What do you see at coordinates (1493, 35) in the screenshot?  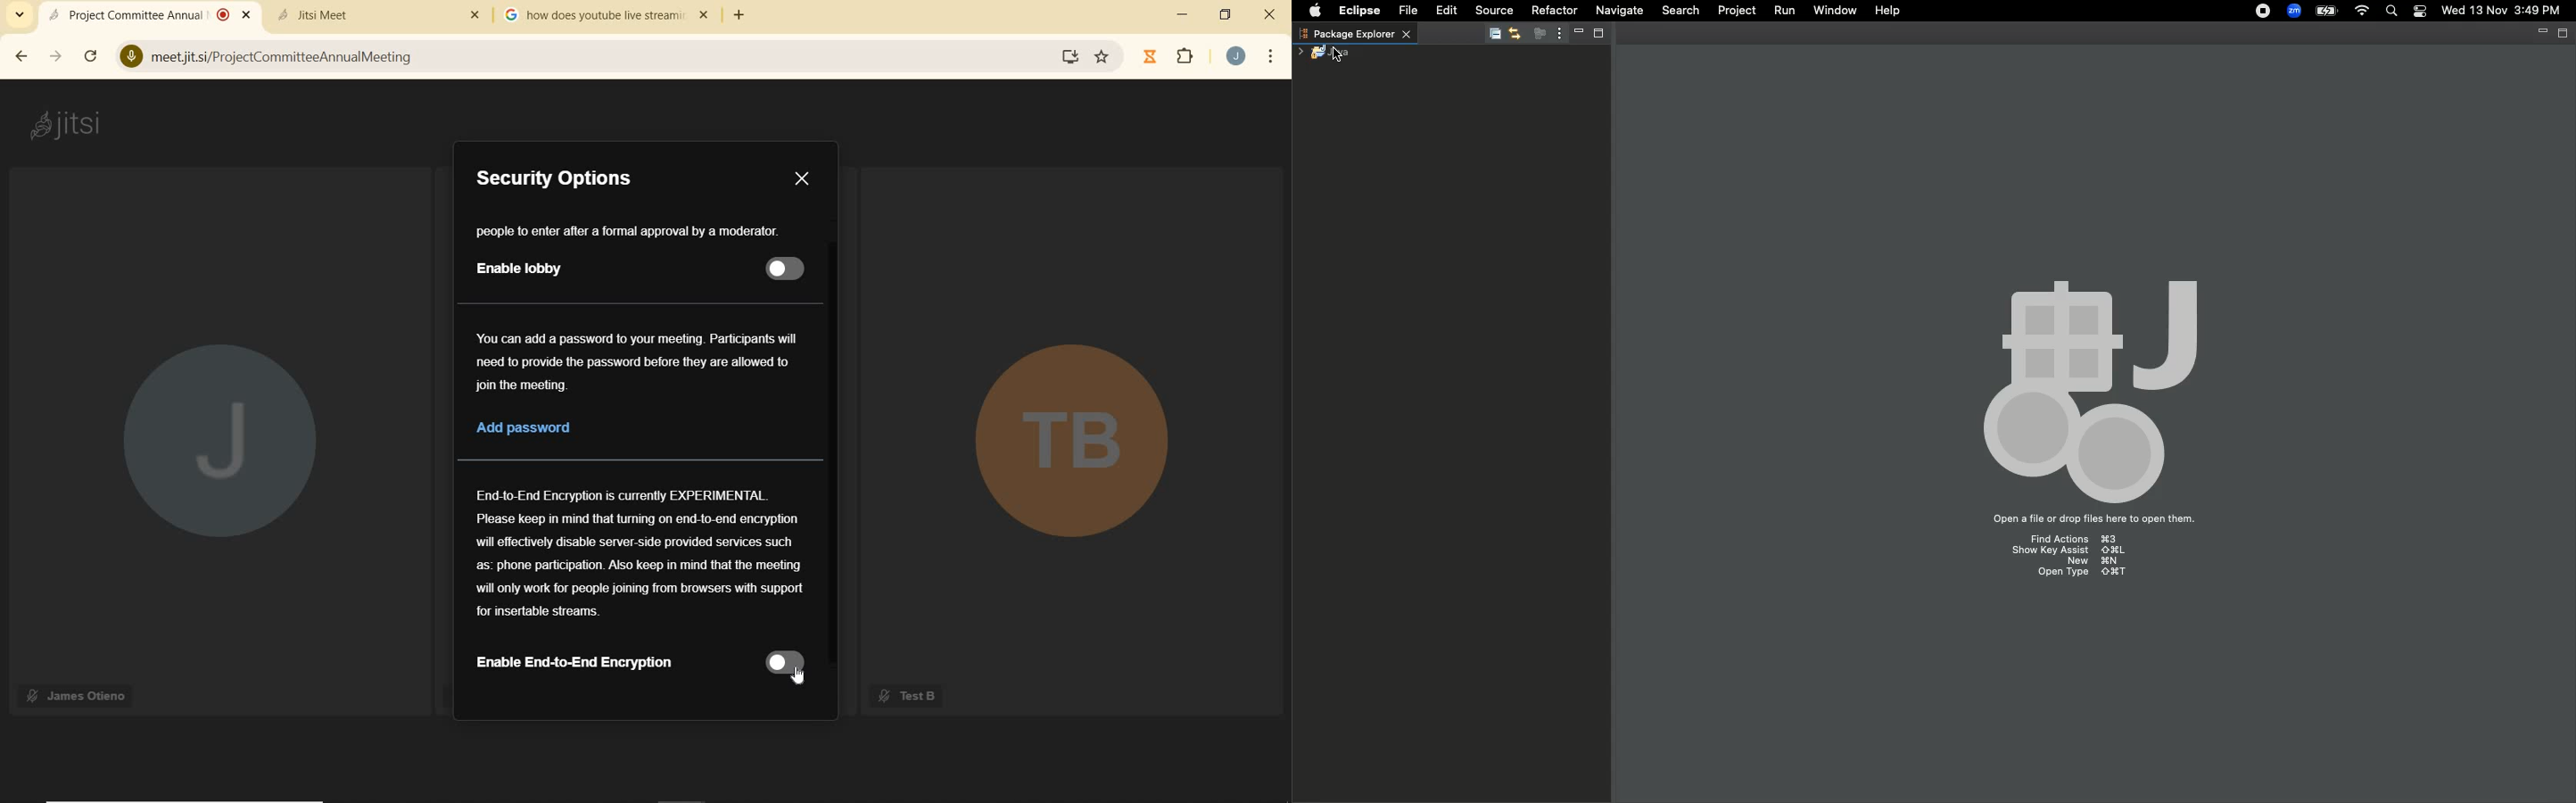 I see `Collapse all` at bounding box center [1493, 35].